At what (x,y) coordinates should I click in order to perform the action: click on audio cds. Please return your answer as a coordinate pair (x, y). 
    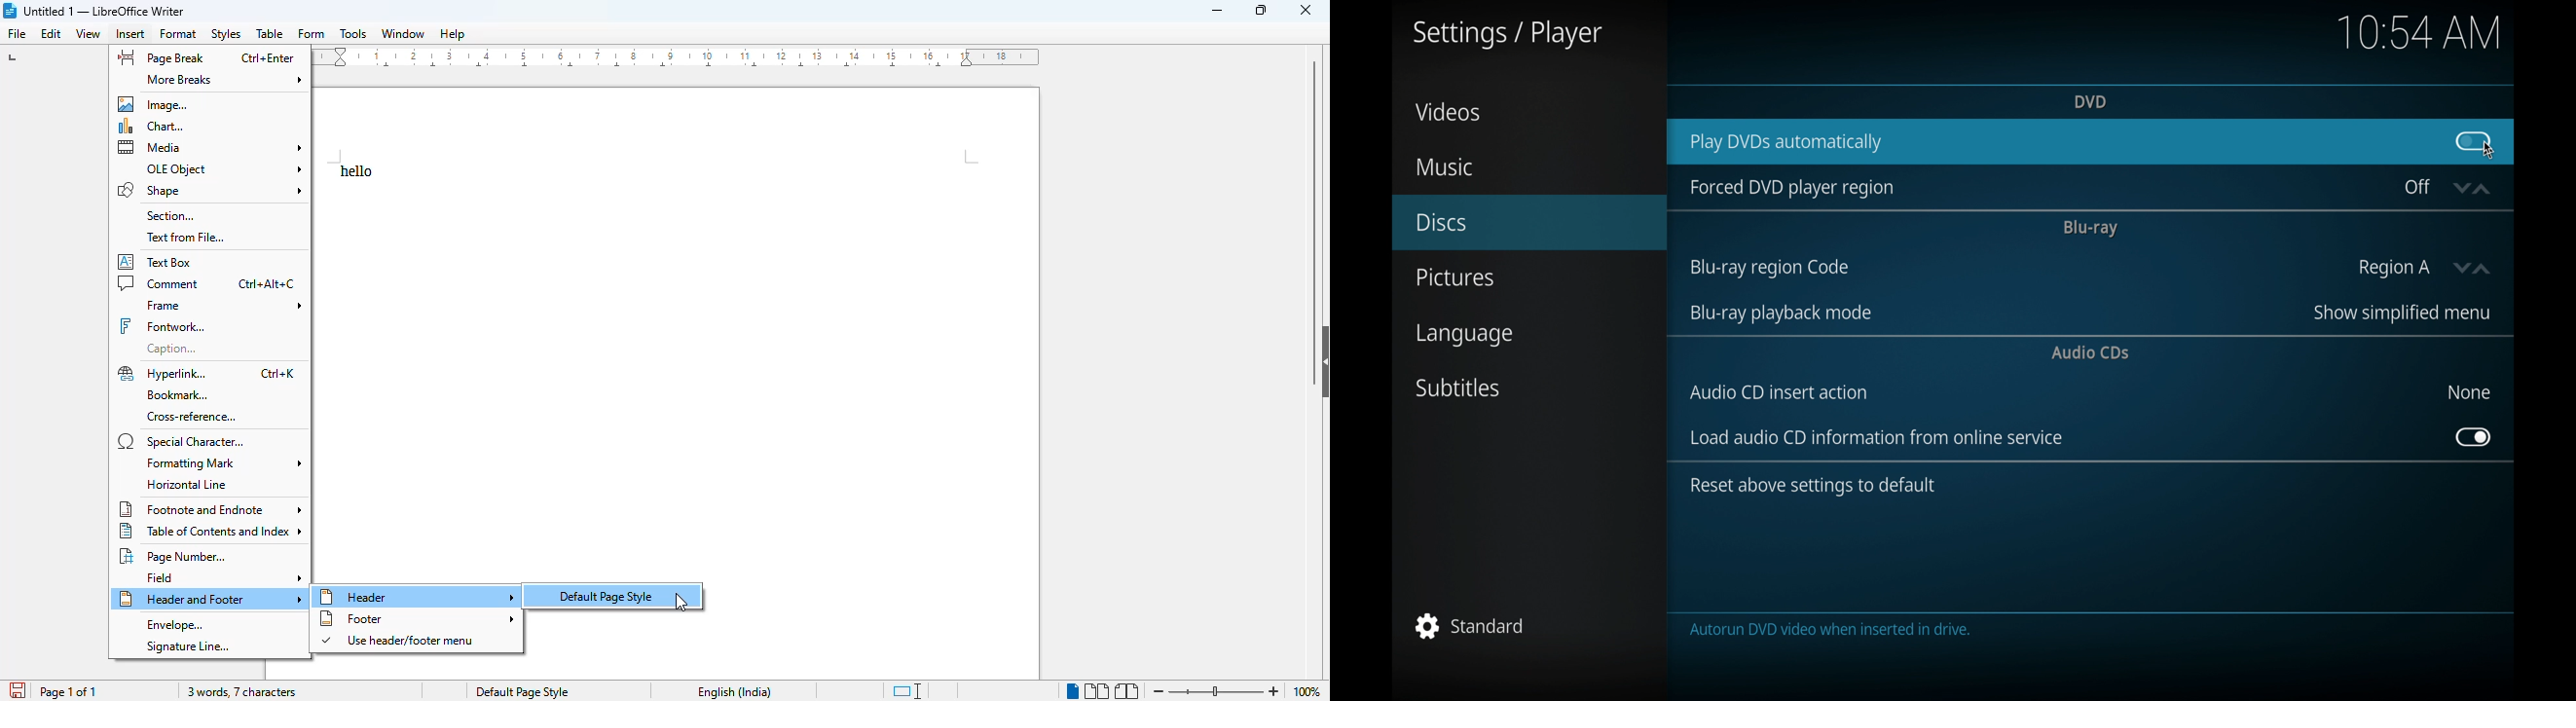
    Looking at the image, I should click on (2092, 352).